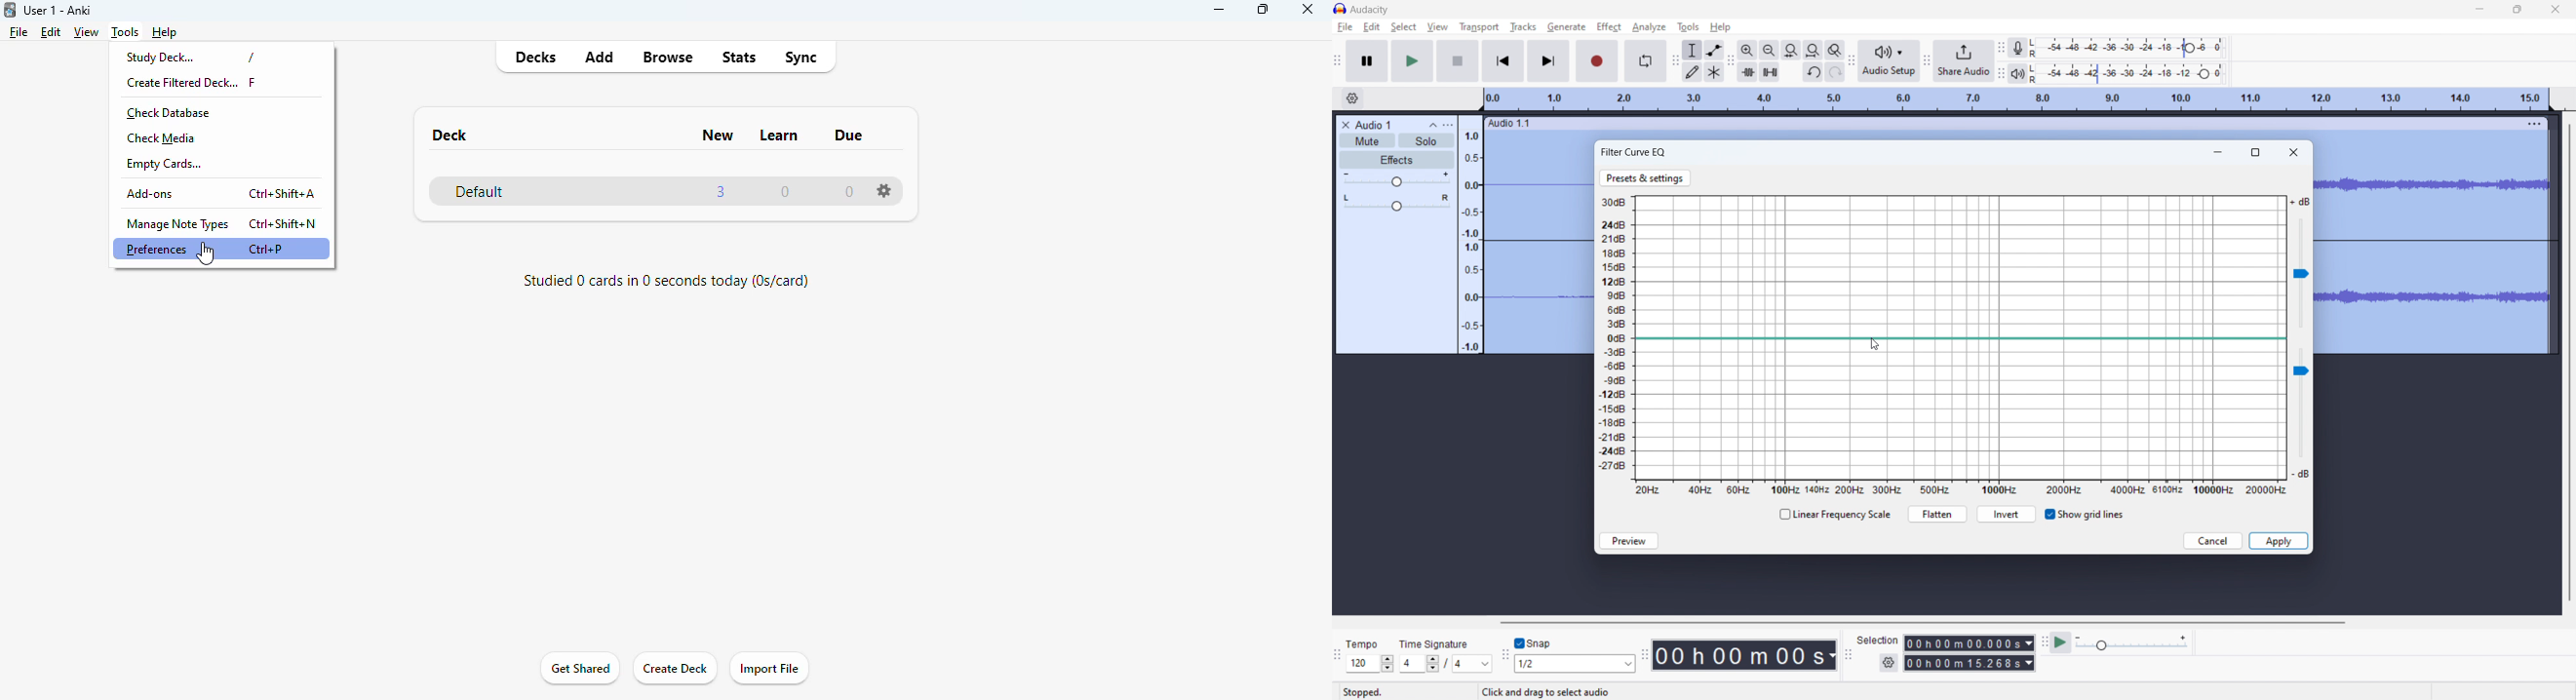  What do you see at coordinates (1576, 663) in the screenshot?
I see `1/2 (select snapping)` at bounding box center [1576, 663].